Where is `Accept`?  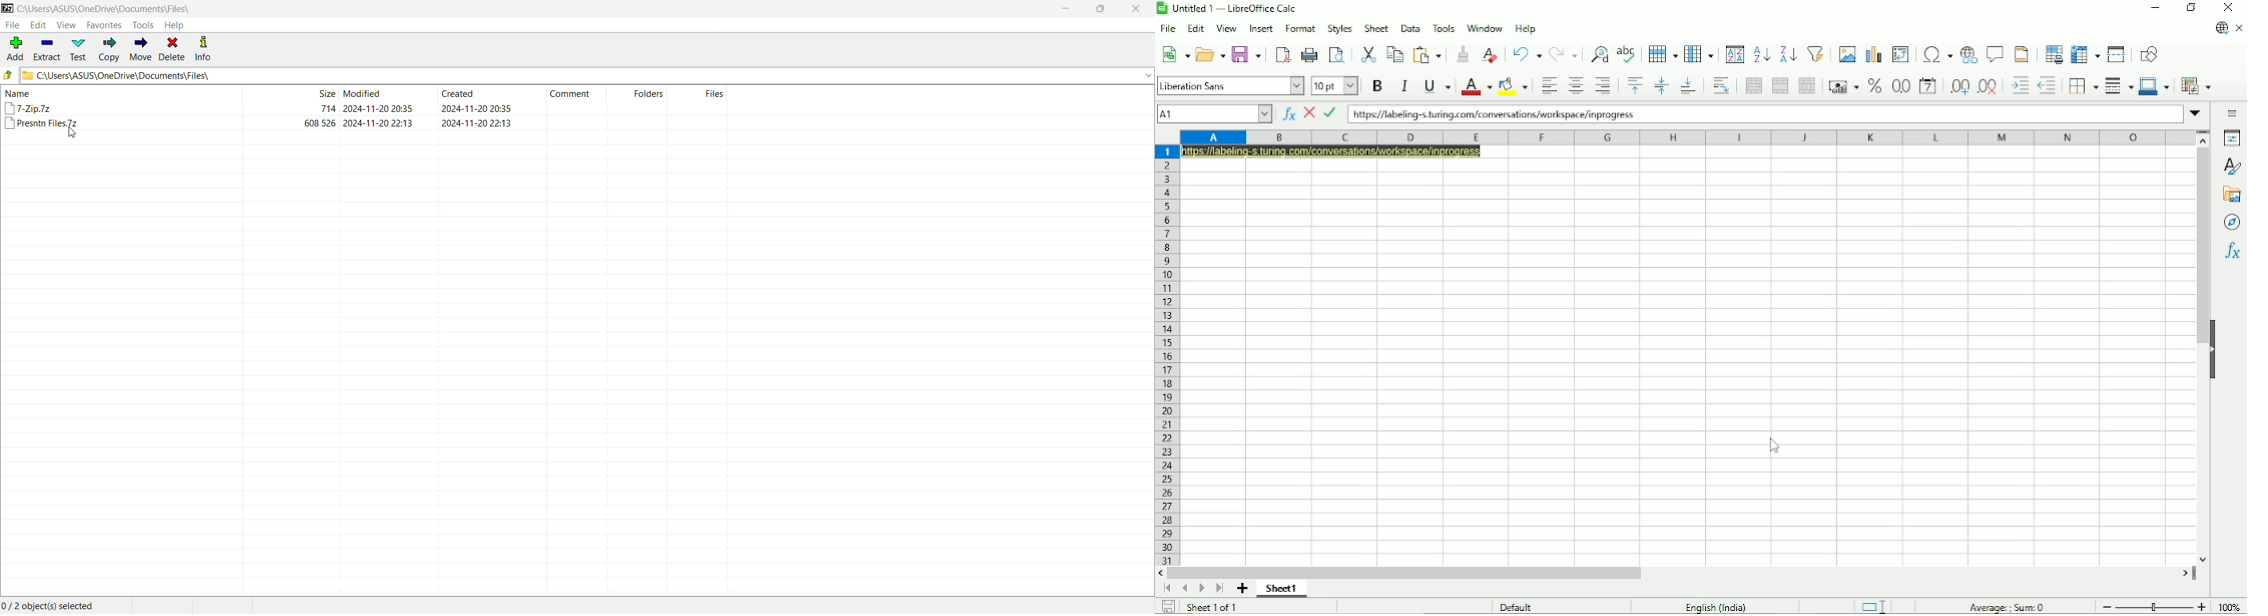 Accept is located at coordinates (1328, 114).